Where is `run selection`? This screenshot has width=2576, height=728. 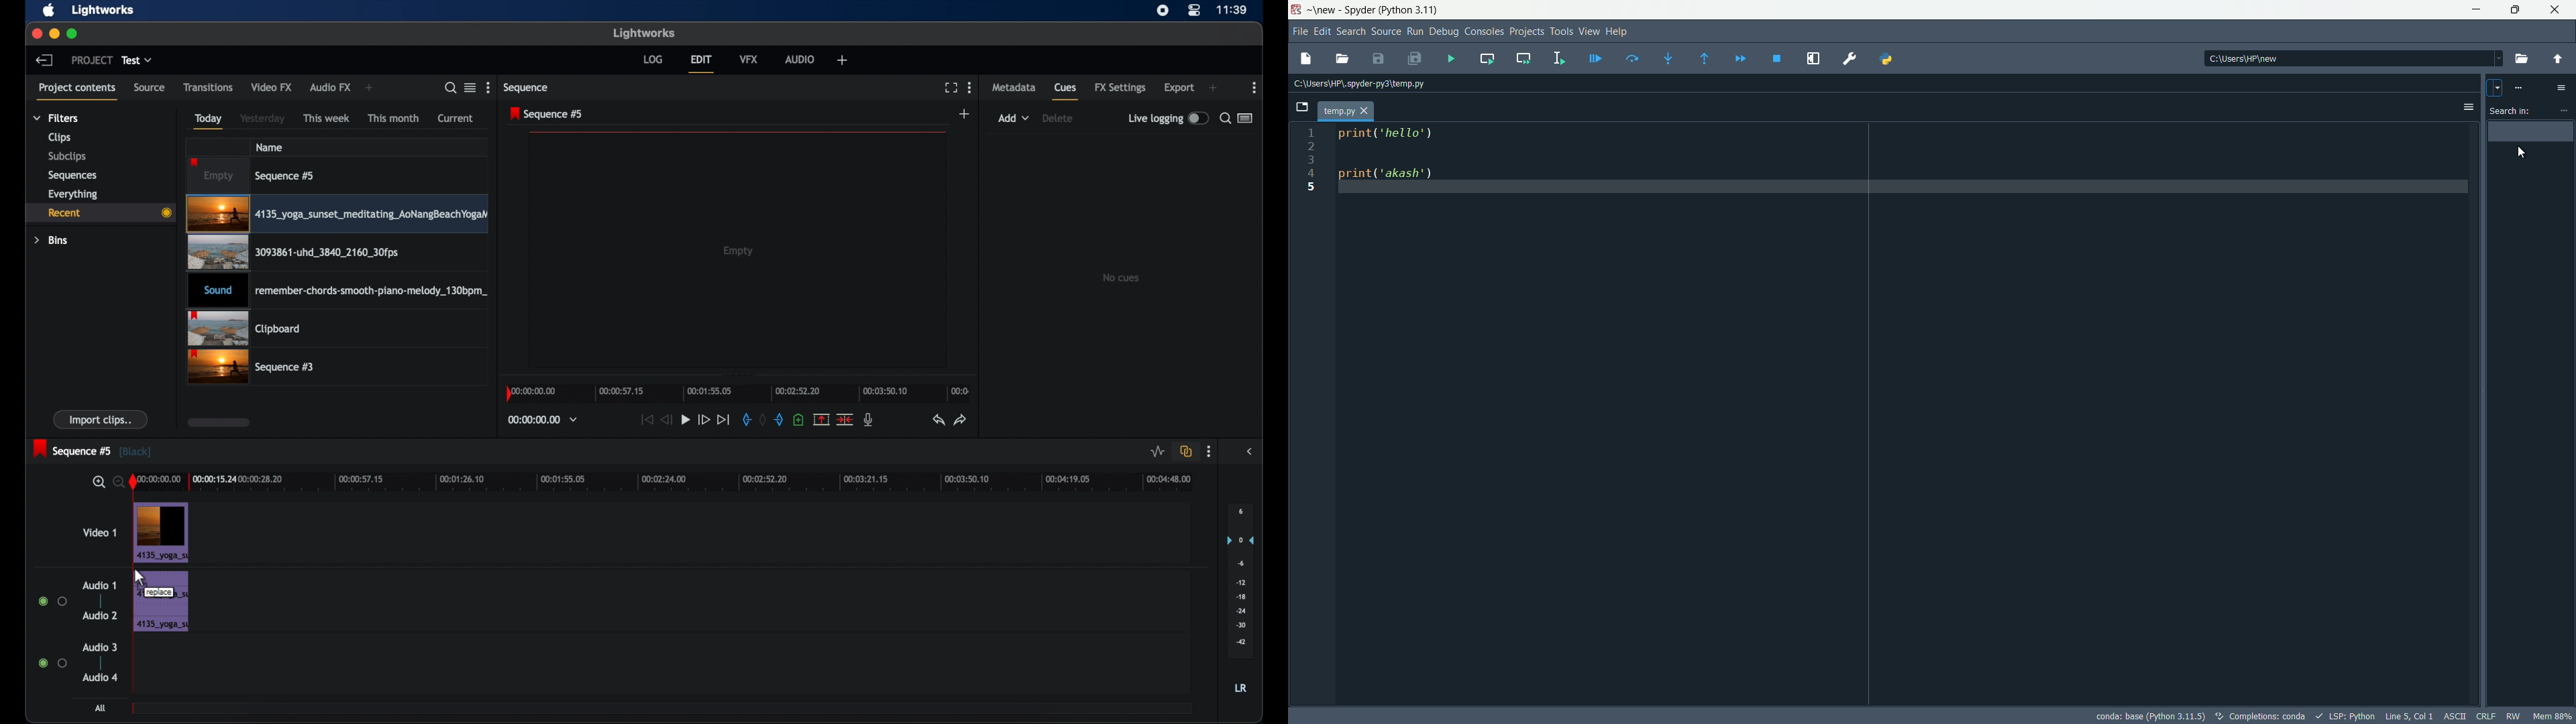 run selection is located at coordinates (1557, 59).